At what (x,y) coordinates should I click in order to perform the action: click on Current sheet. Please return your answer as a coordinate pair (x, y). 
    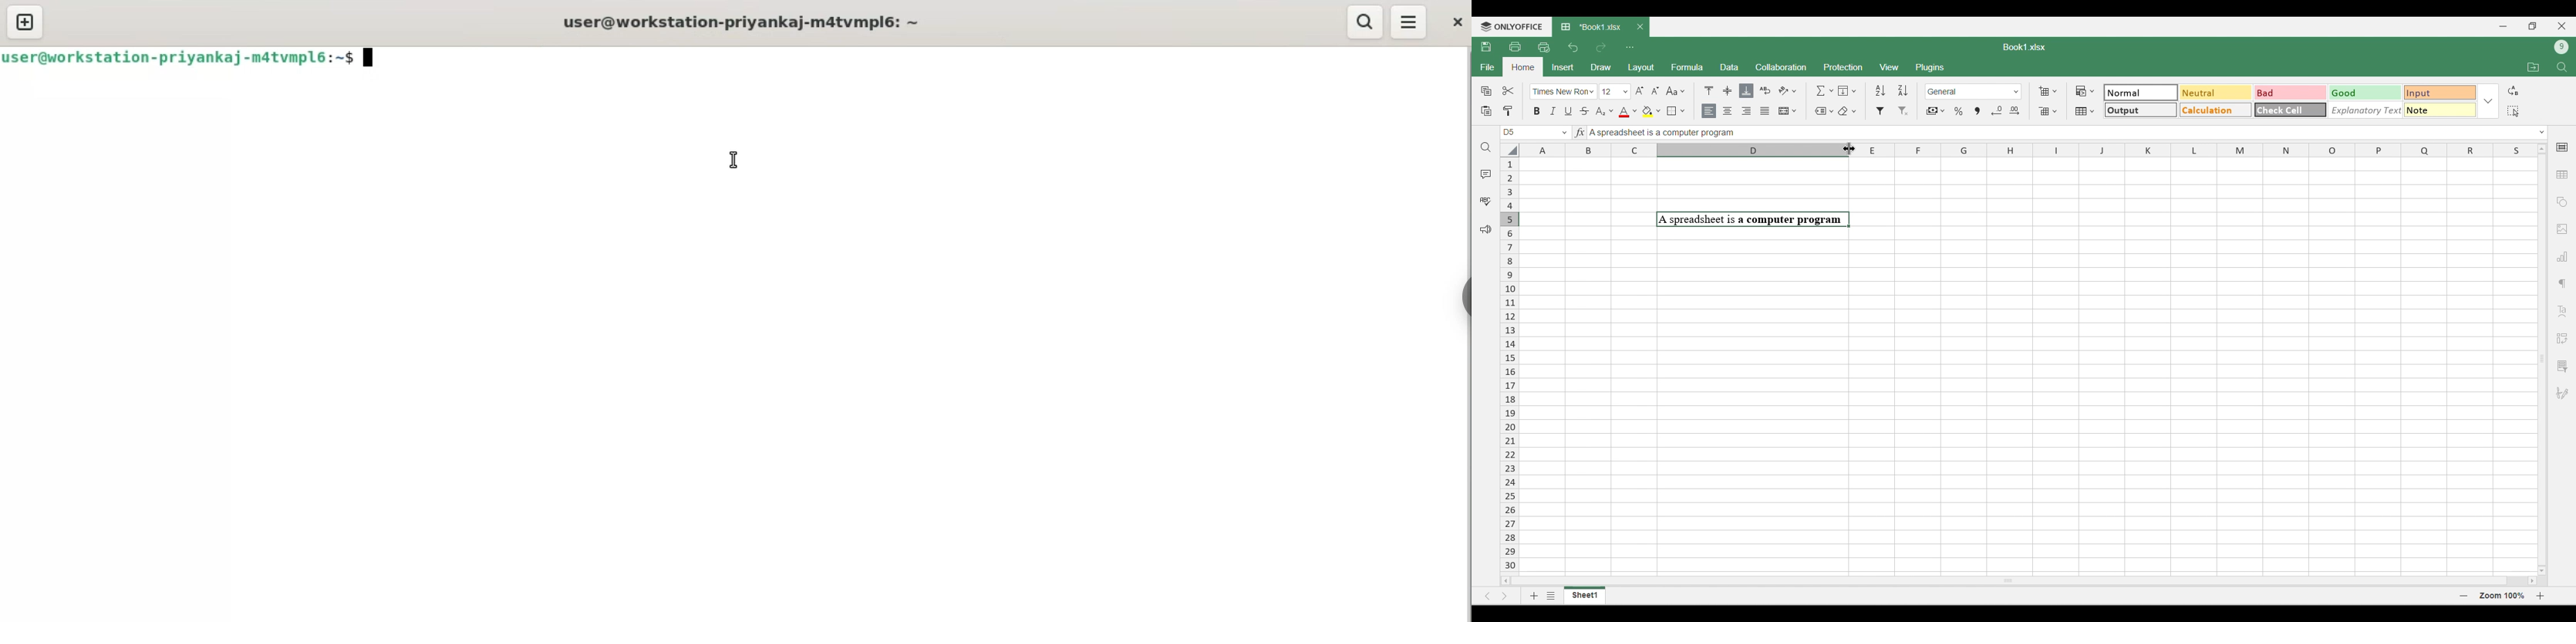
    Looking at the image, I should click on (1593, 27).